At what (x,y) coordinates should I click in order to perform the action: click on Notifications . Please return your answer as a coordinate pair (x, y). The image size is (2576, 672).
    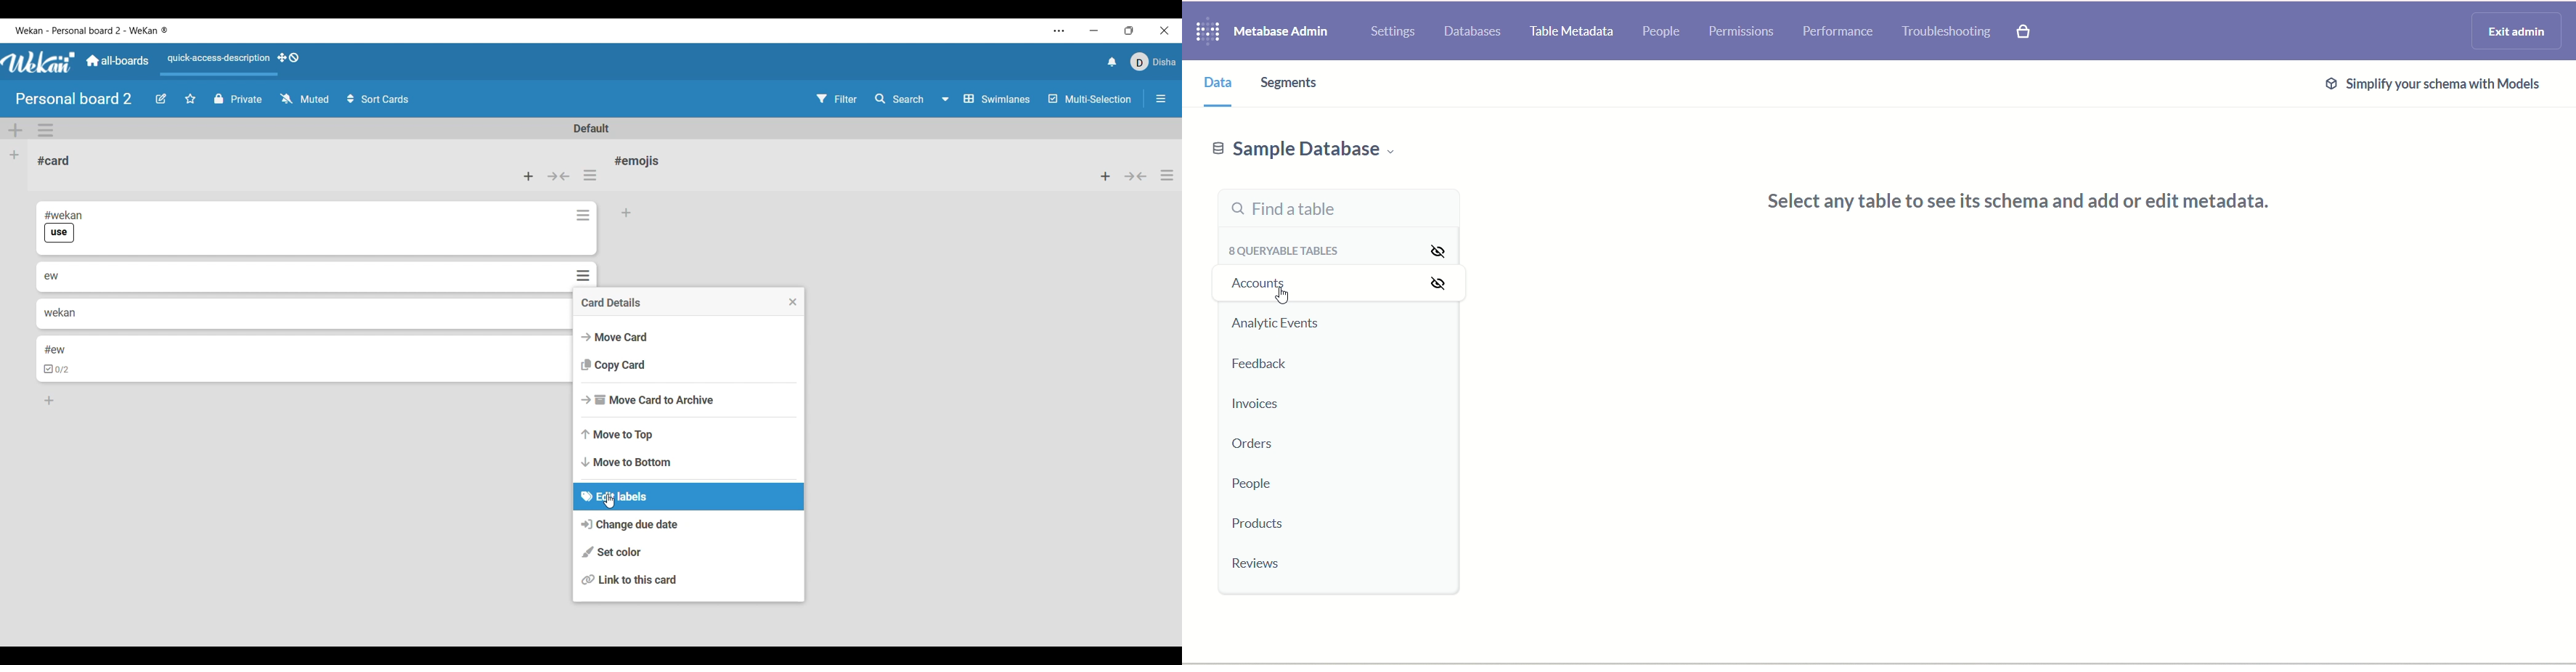
    Looking at the image, I should click on (1113, 62).